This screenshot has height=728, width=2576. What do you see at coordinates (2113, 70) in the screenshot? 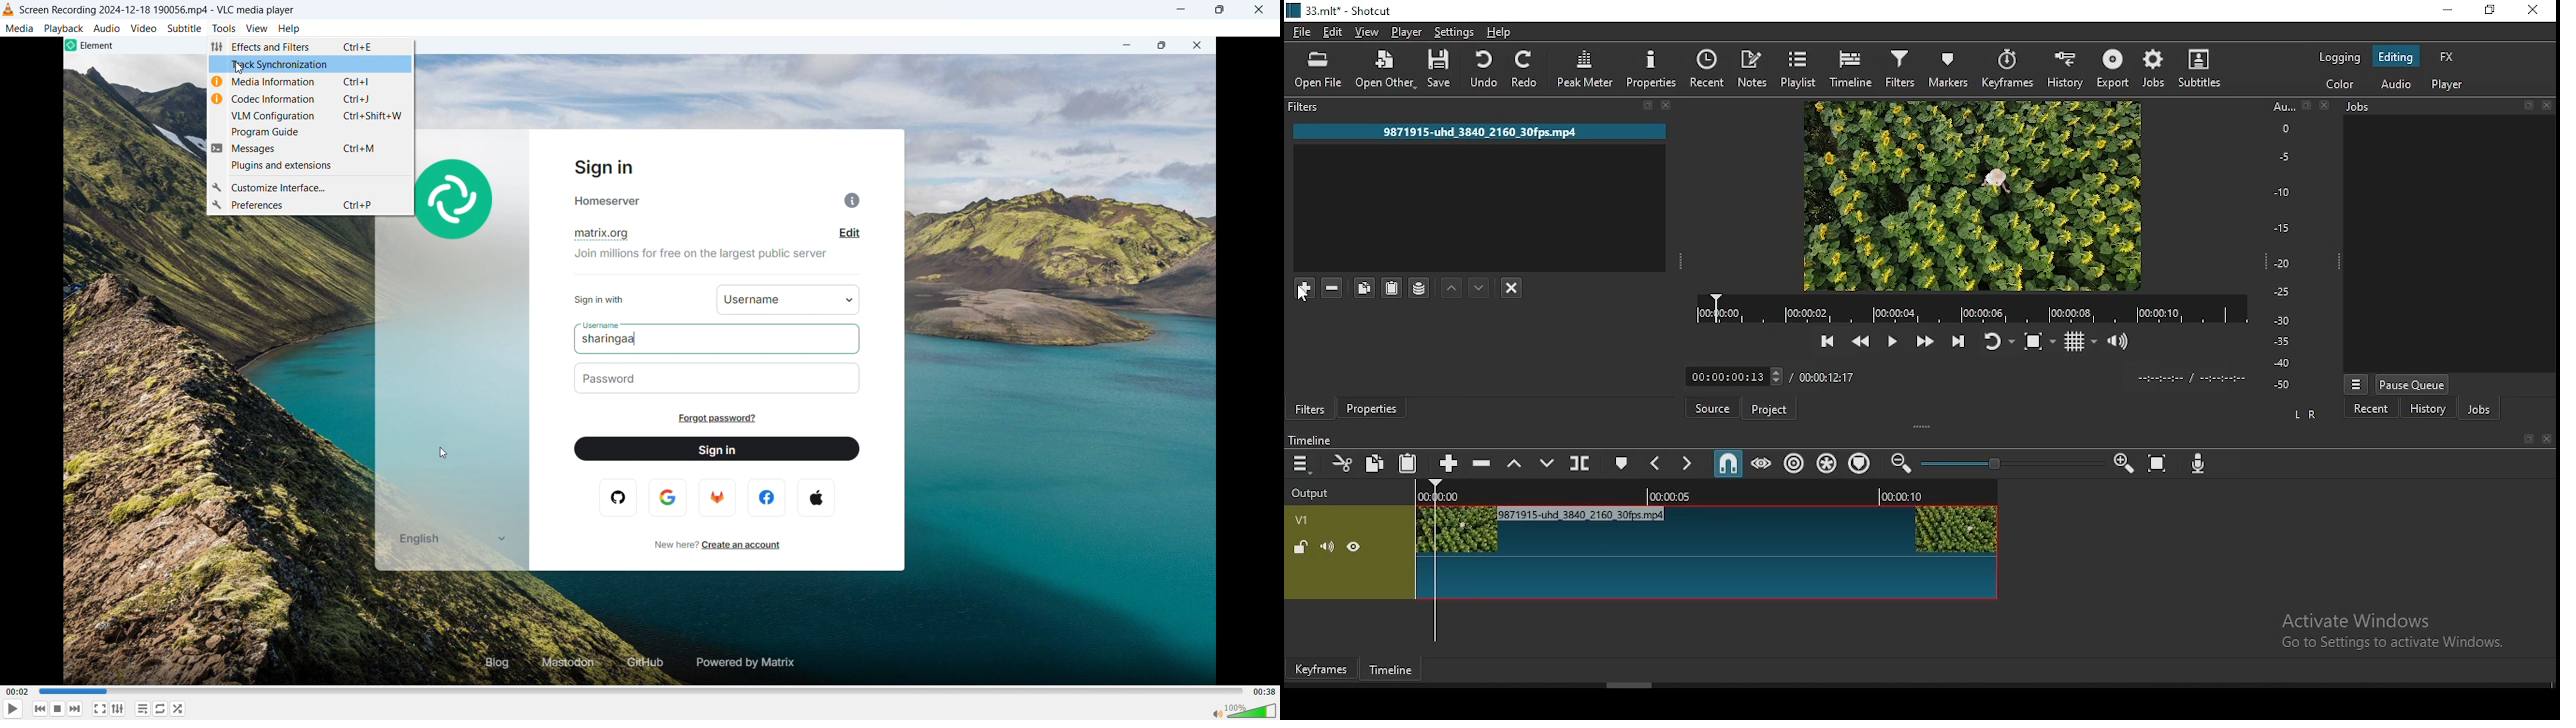
I see `export` at bounding box center [2113, 70].